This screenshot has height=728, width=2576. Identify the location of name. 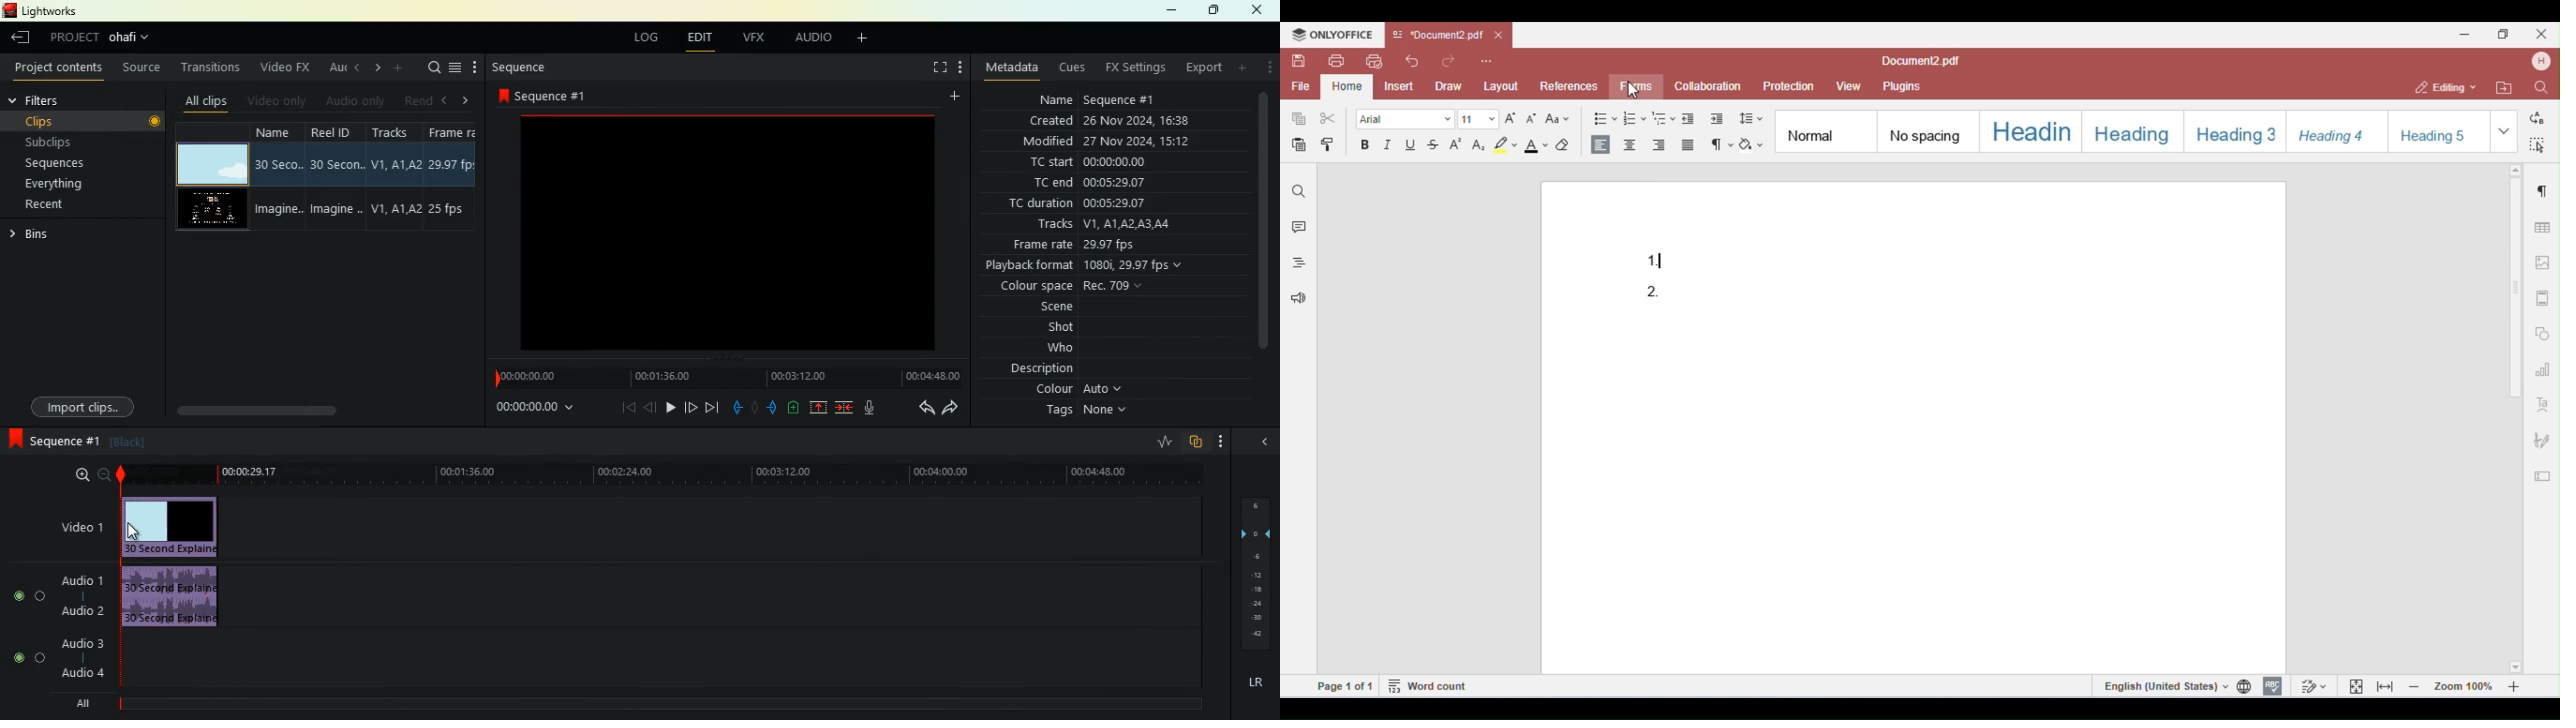
(1094, 98).